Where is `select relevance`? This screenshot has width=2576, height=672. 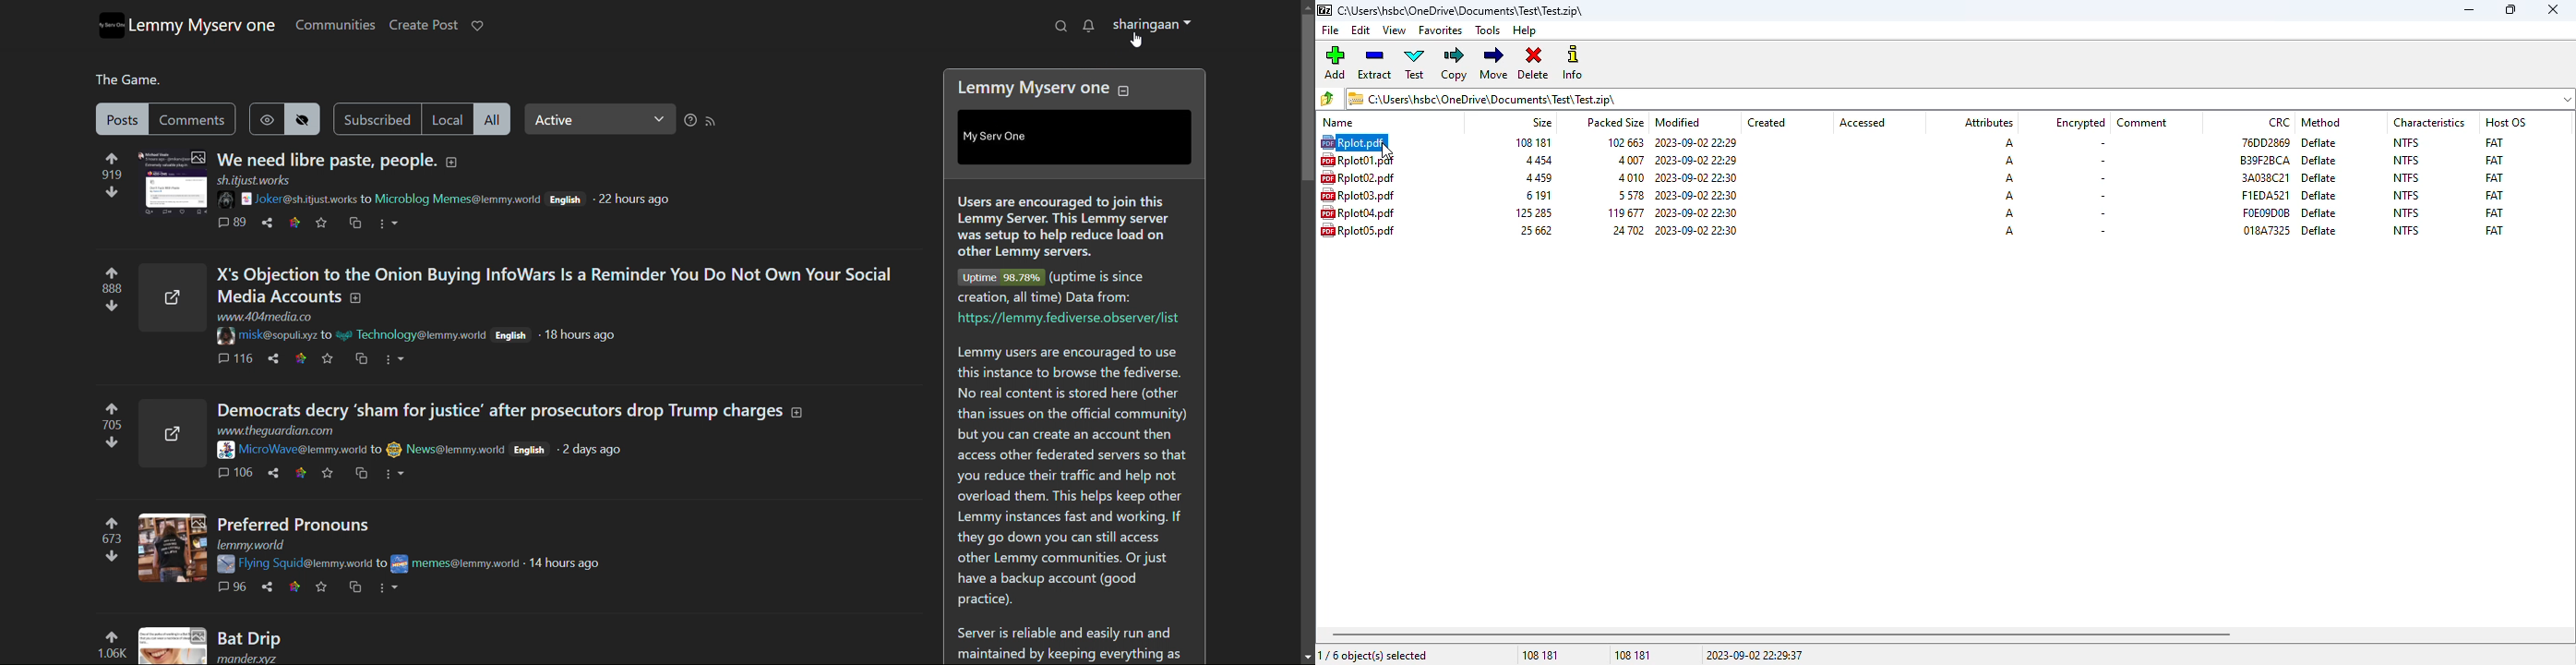 select relevance is located at coordinates (600, 119).